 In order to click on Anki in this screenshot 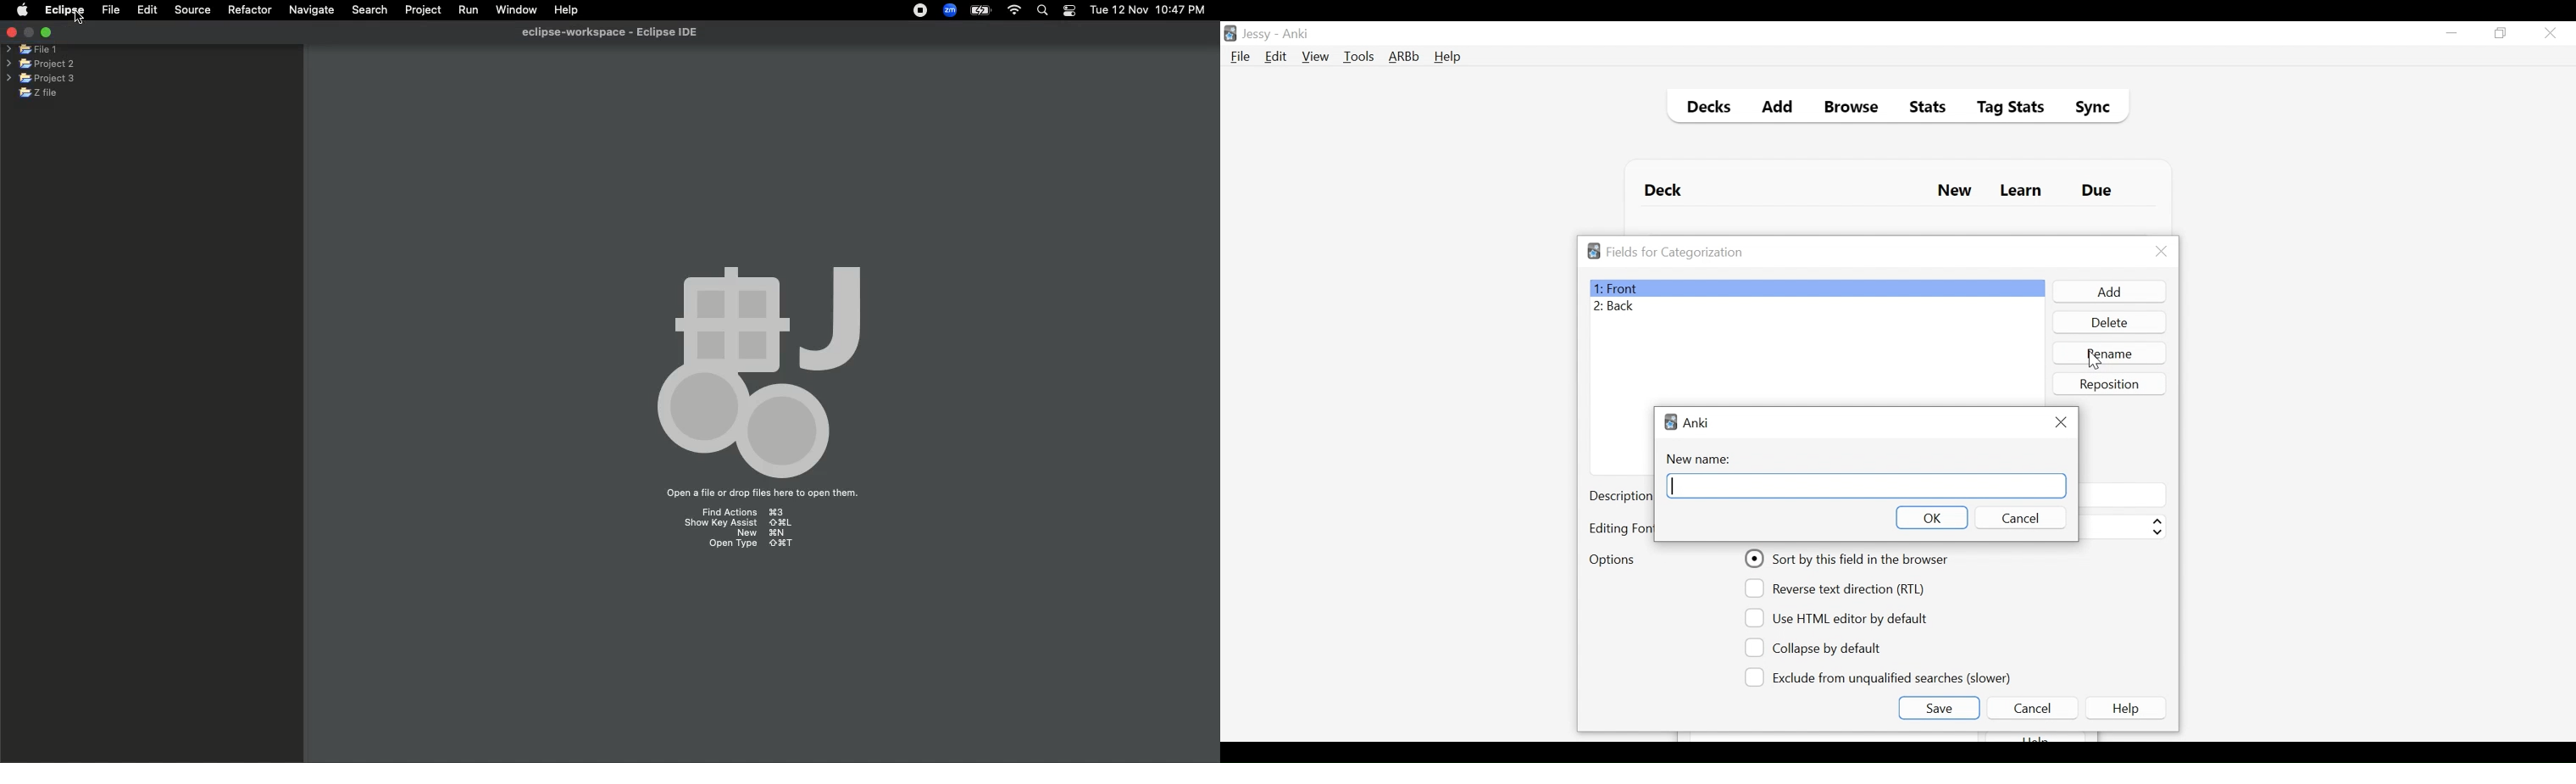, I will do `click(1697, 422)`.